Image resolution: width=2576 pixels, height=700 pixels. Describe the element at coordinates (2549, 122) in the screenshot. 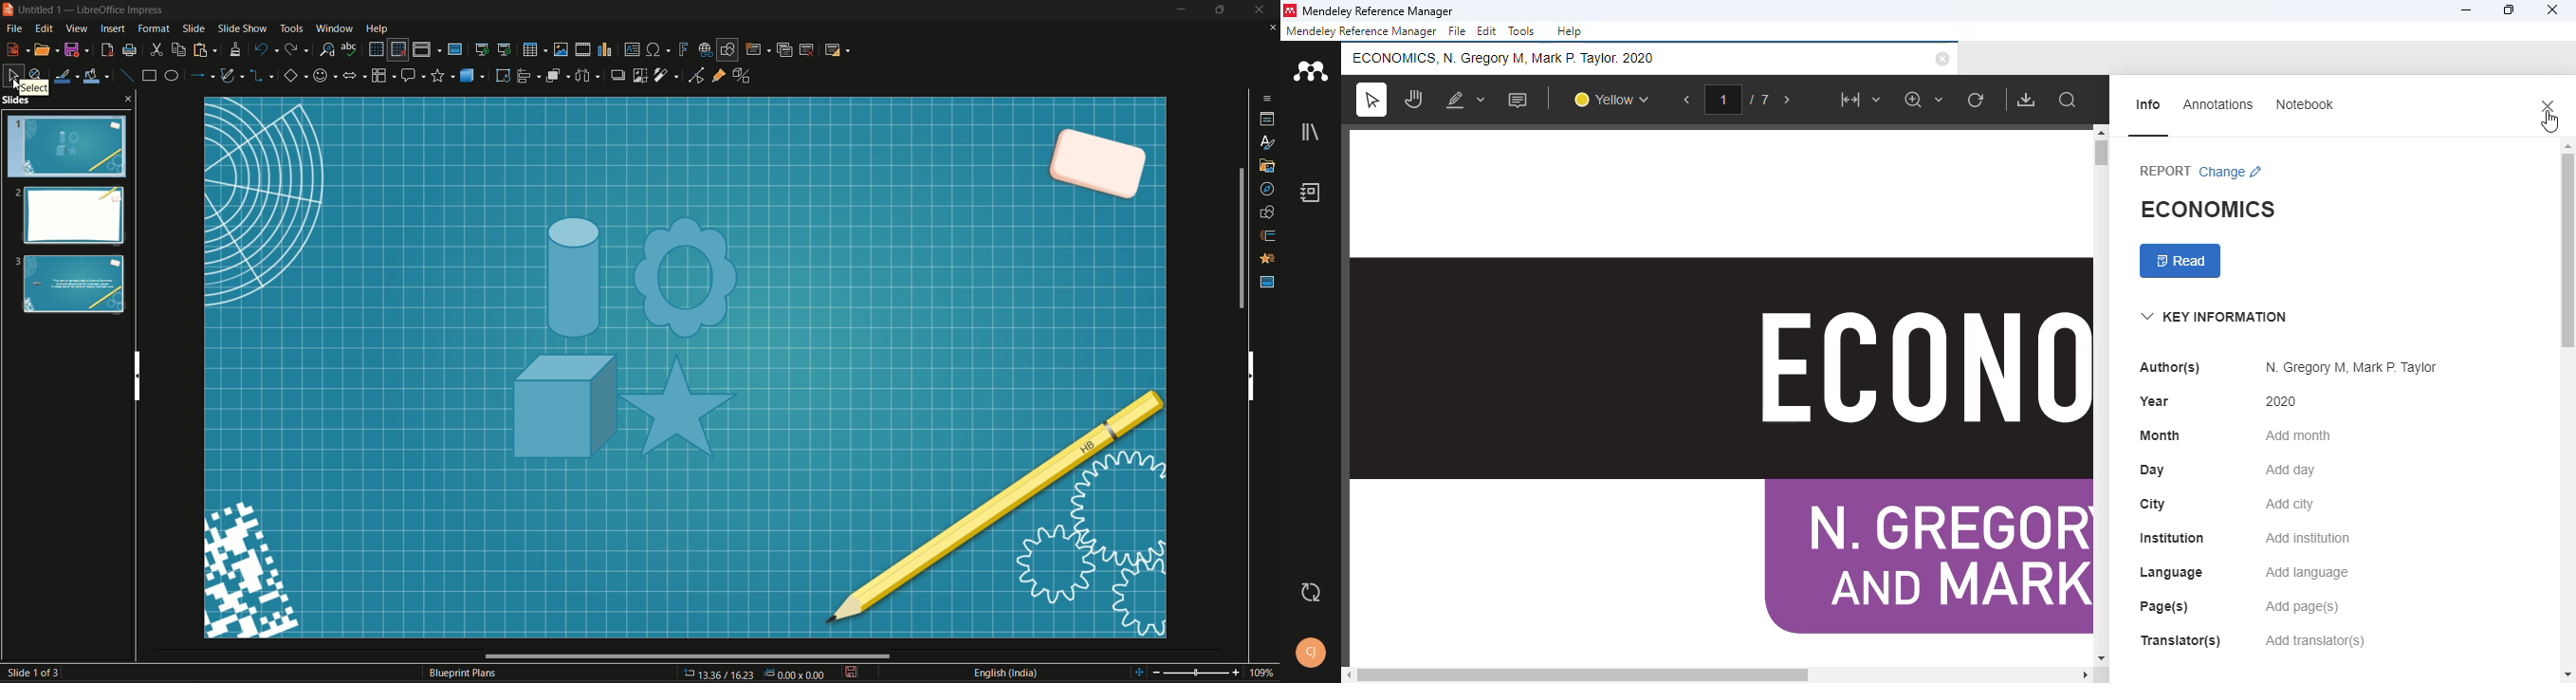

I see `cursor` at that location.